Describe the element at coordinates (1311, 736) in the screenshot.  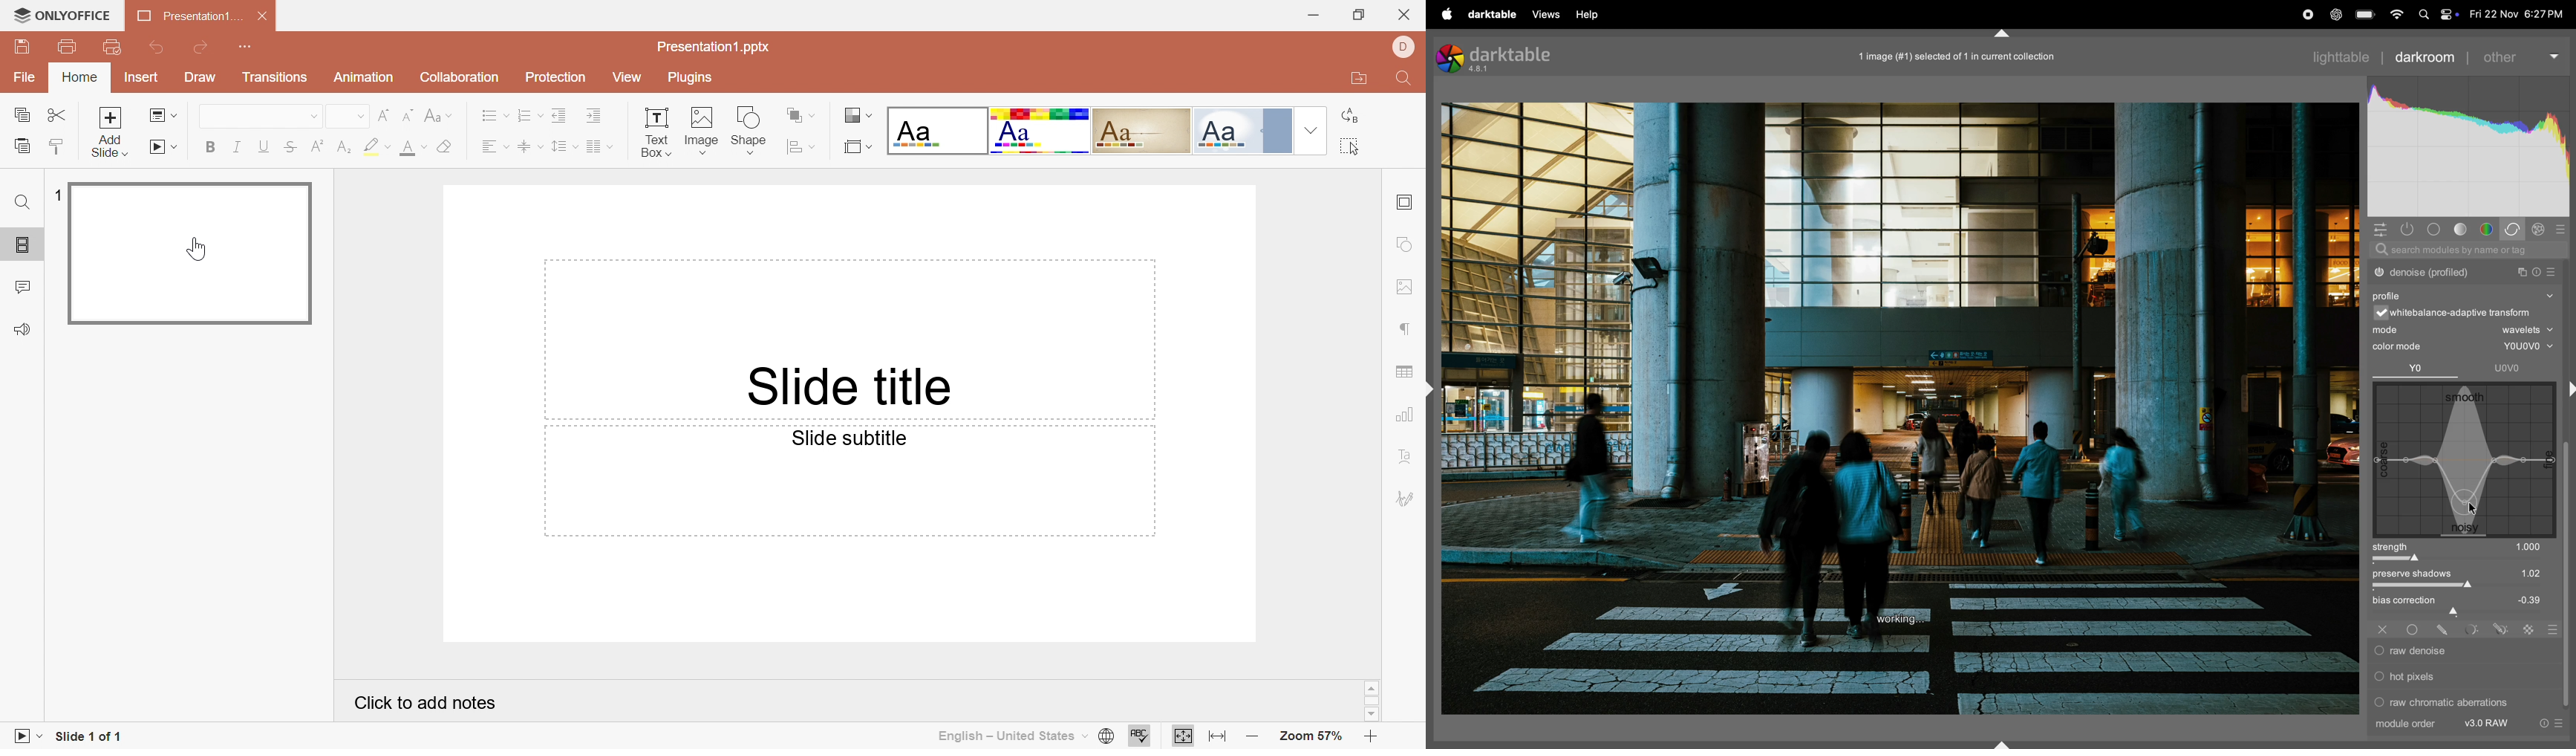
I see `Zoom 57%` at that location.